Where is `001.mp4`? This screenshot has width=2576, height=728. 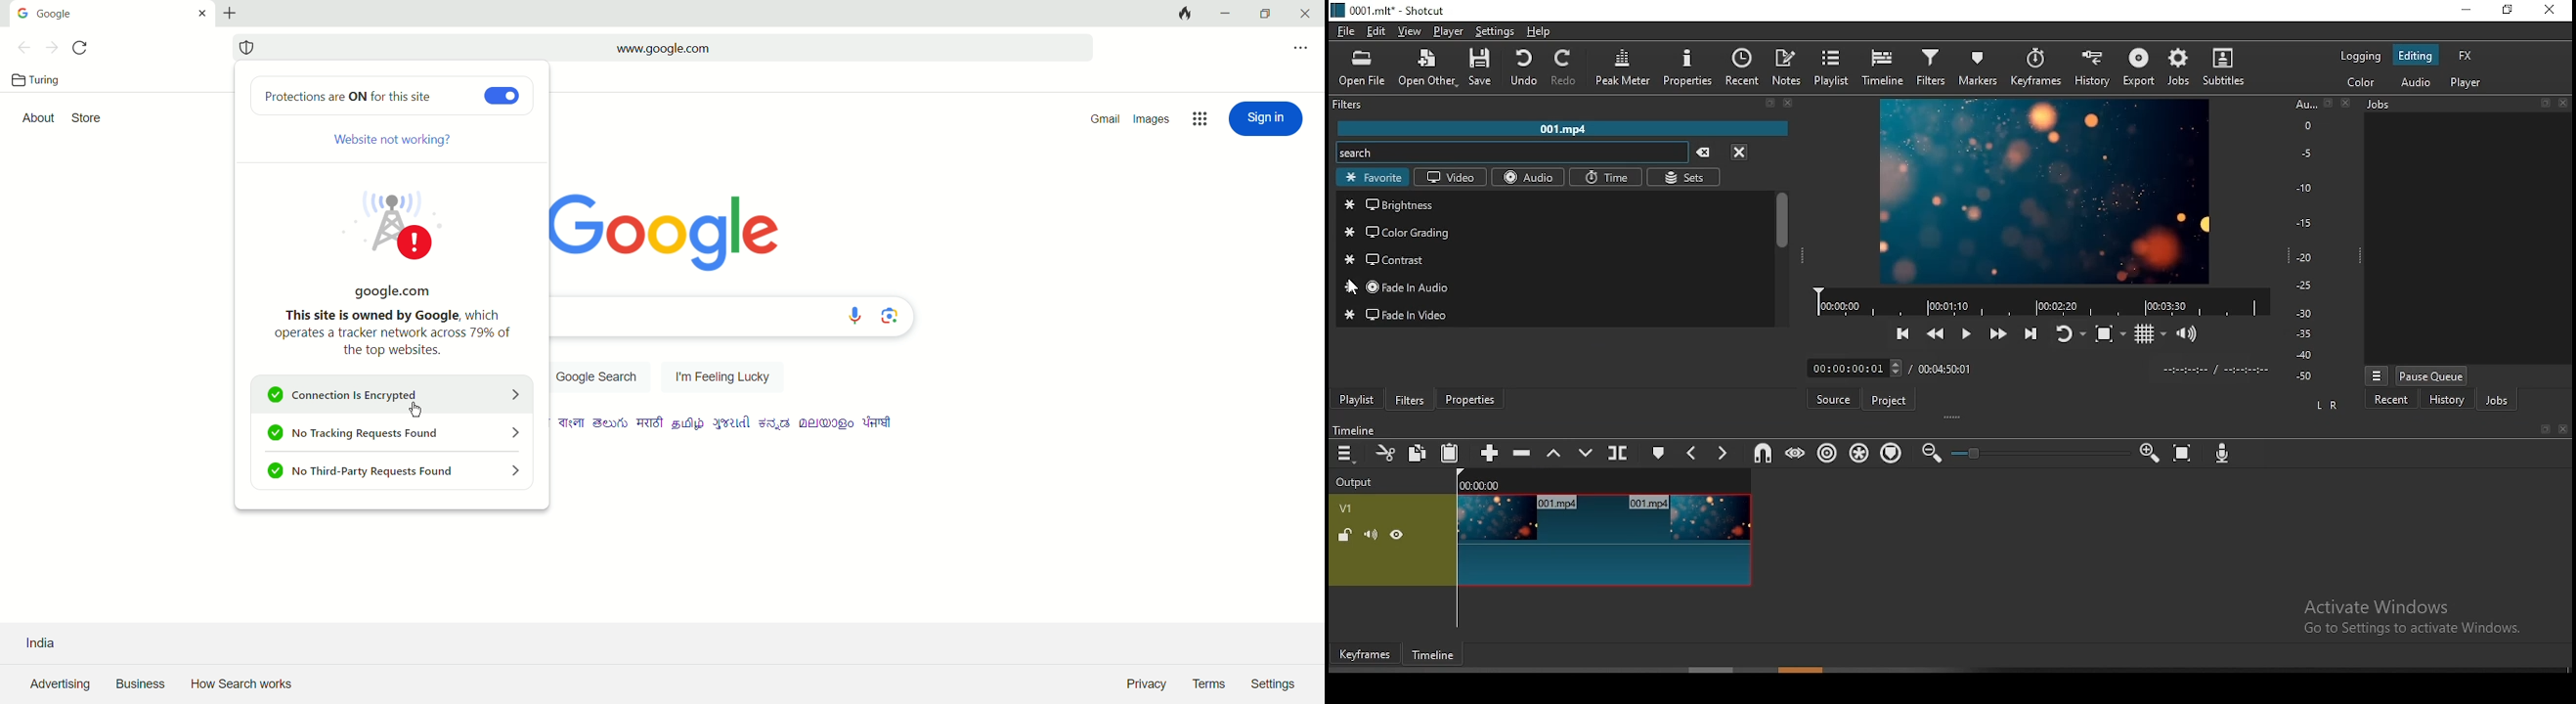
001.mp4 is located at coordinates (1566, 127).